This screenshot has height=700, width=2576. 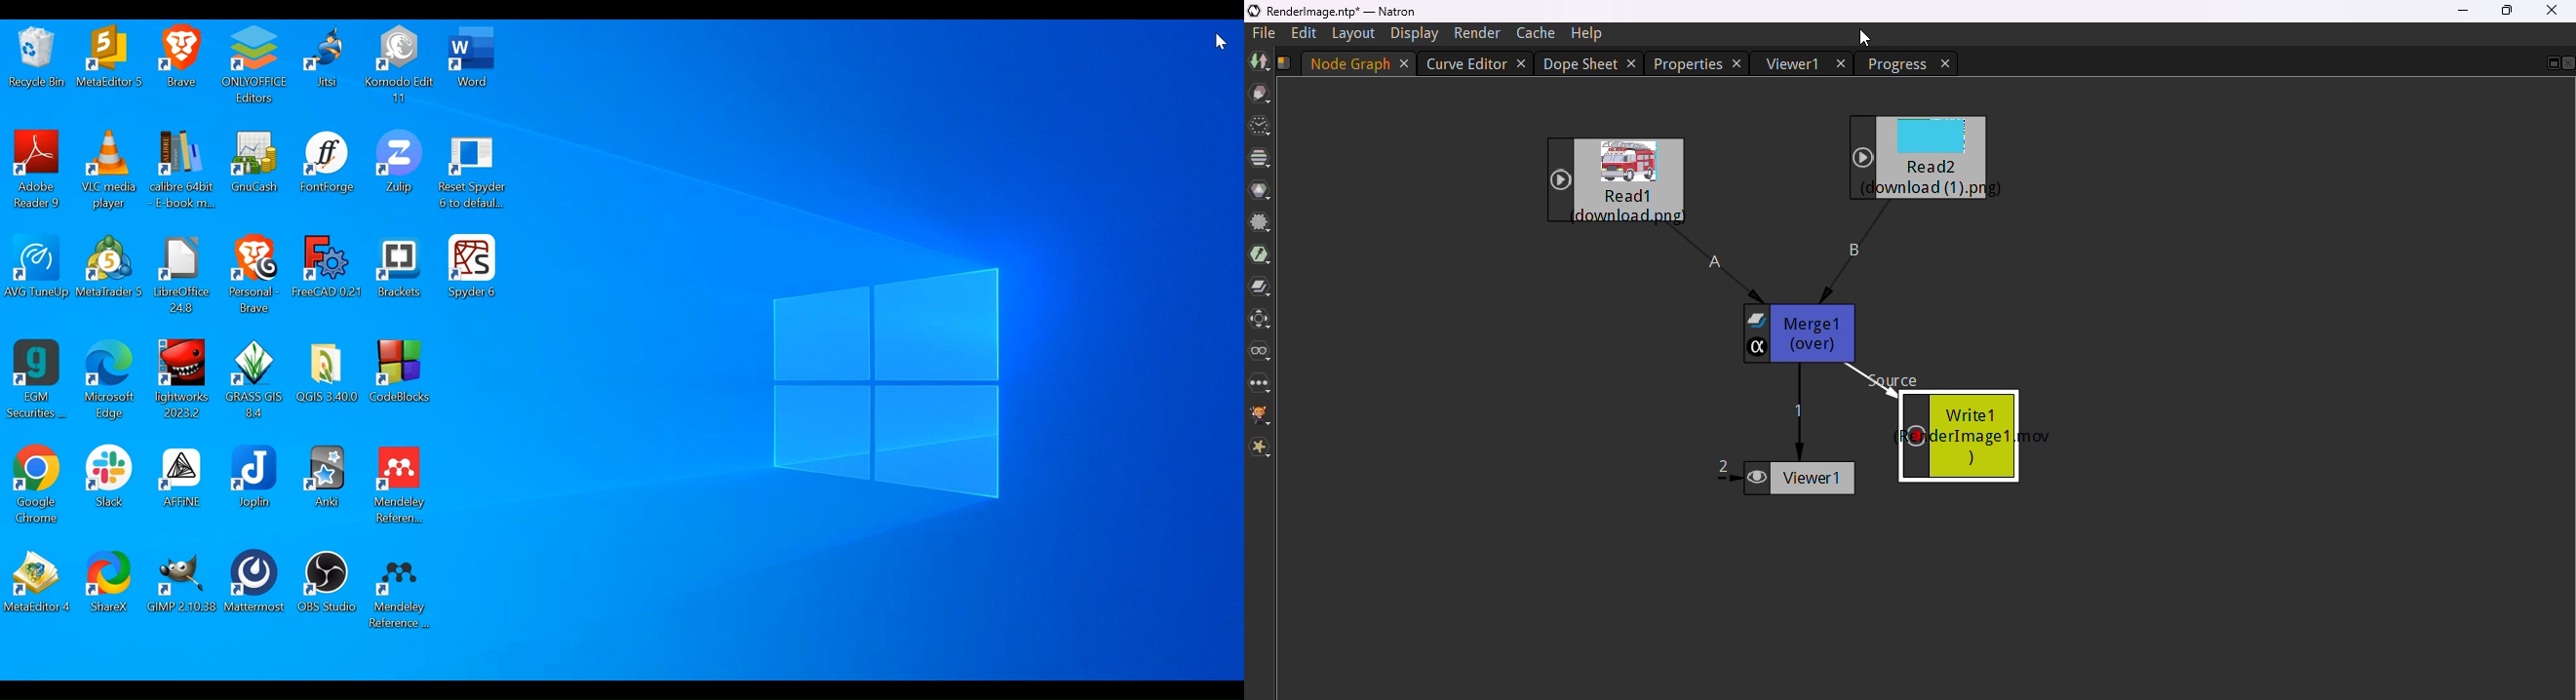 I want to click on Word , so click(x=475, y=65).